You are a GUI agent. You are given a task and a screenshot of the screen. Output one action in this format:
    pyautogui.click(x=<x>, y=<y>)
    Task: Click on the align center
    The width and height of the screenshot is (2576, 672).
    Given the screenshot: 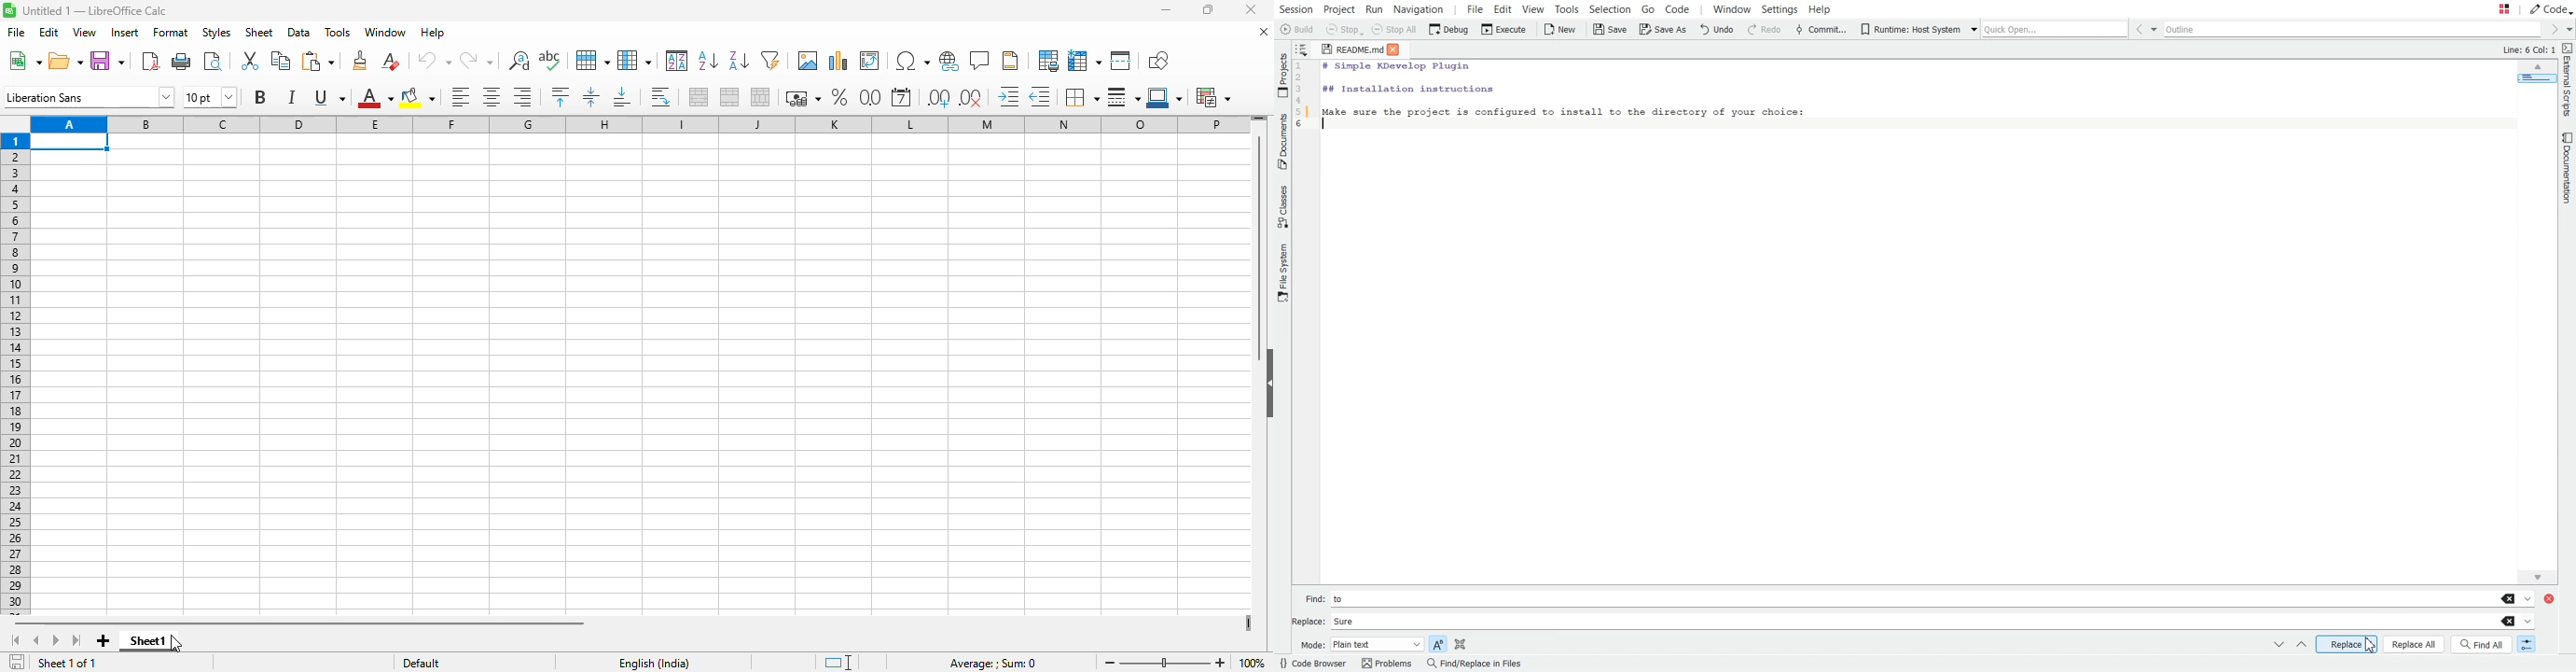 What is the action you would take?
    pyautogui.click(x=492, y=97)
    